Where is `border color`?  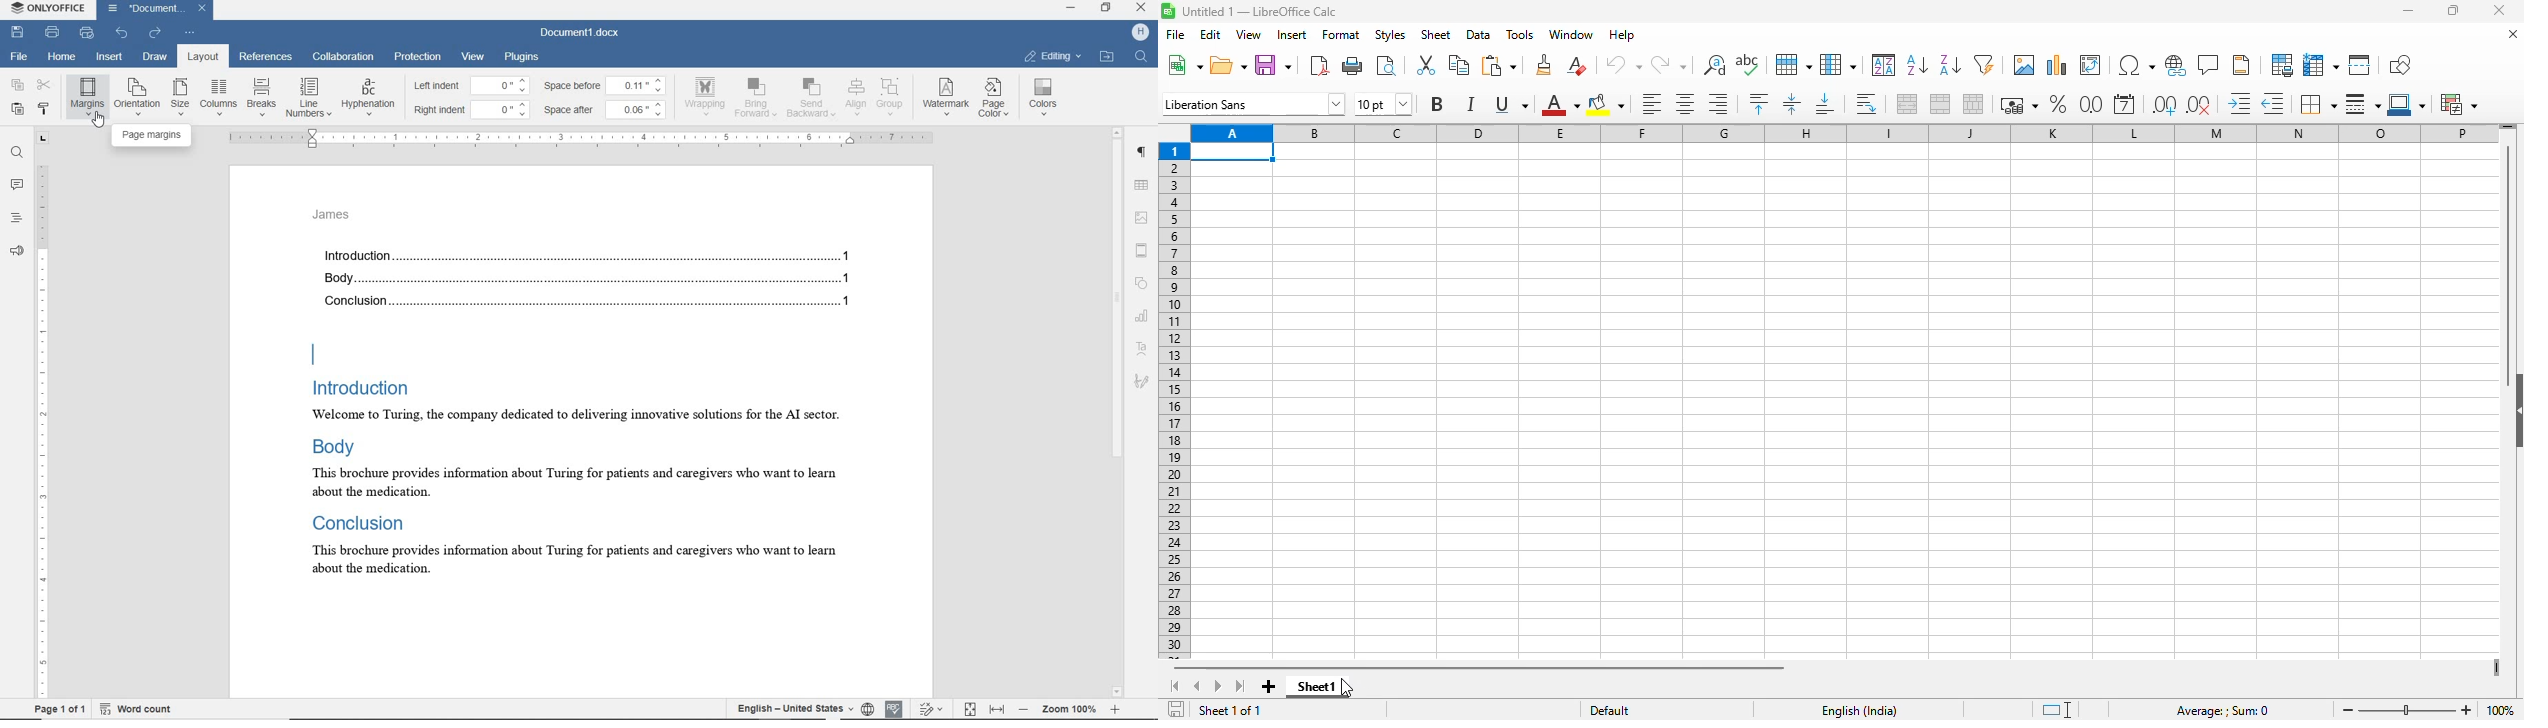
border color is located at coordinates (2408, 104).